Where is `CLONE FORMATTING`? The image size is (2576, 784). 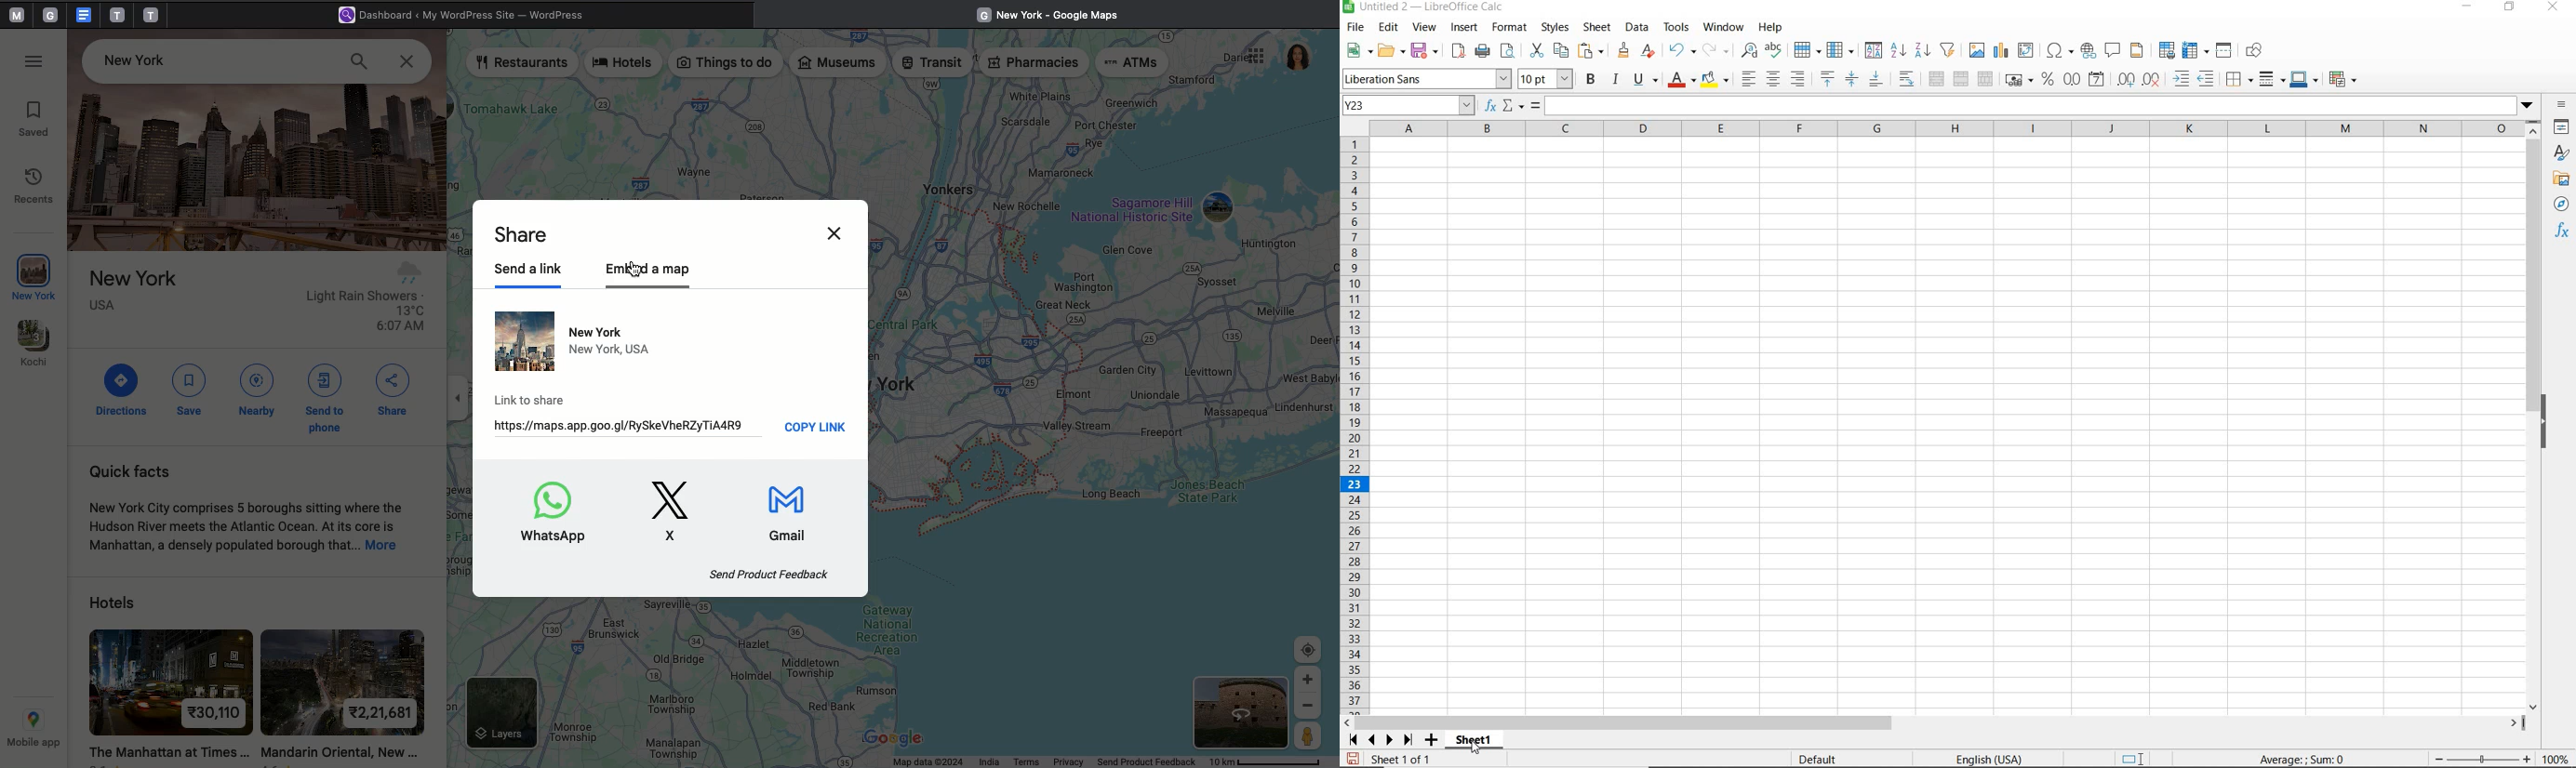 CLONE FORMATTING is located at coordinates (1624, 51).